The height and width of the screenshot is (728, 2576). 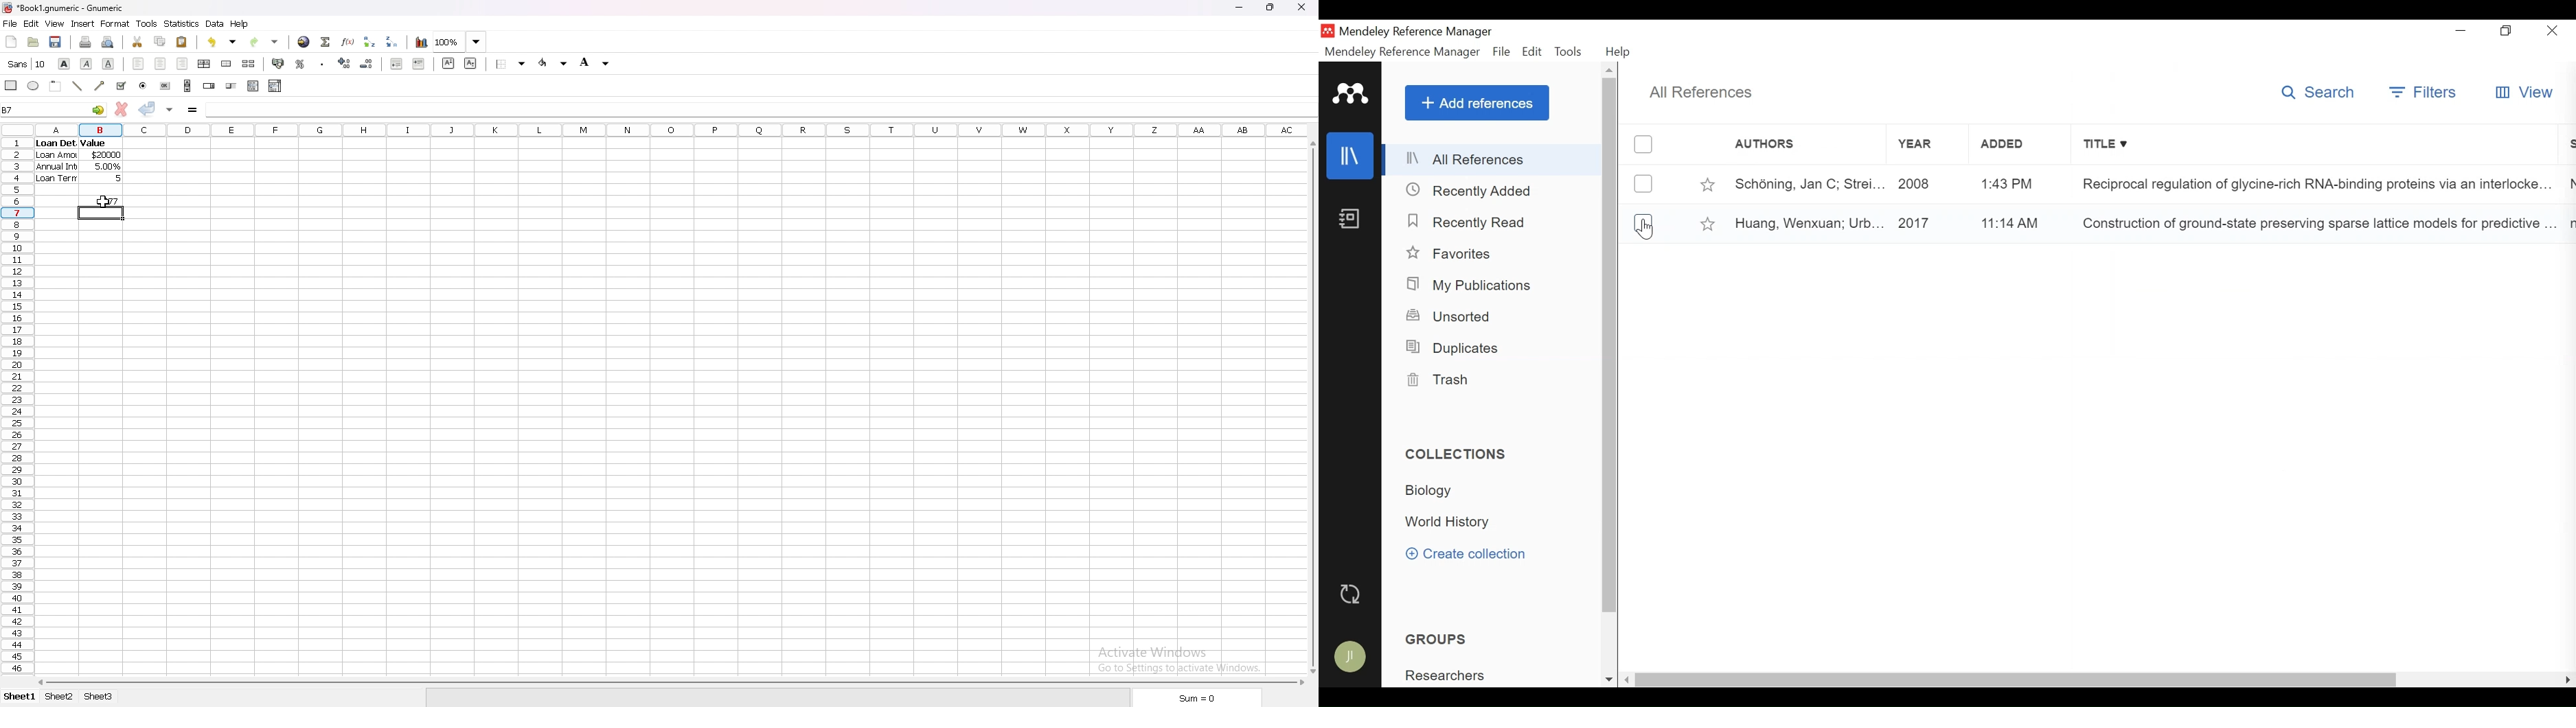 What do you see at coordinates (1472, 554) in the screenshot?
I see `Create Collection` at bounding box center [1472, 554].